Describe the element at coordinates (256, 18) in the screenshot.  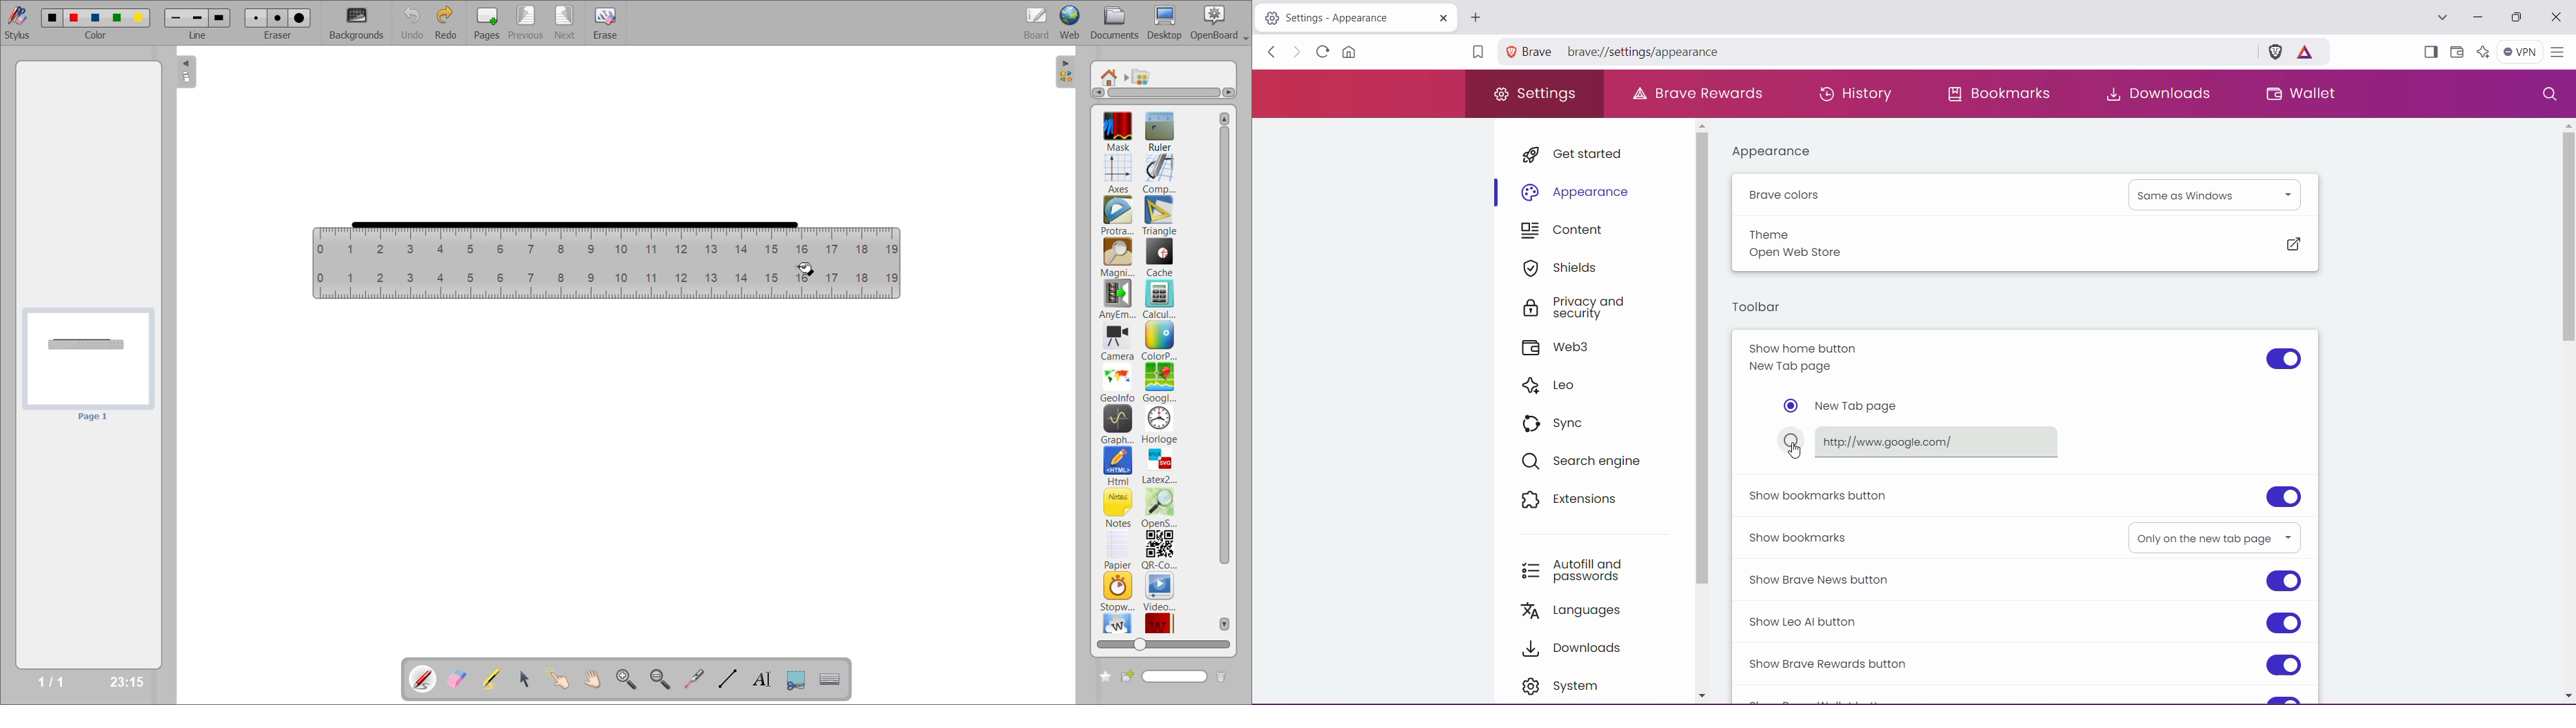
I see `eraser 1` at that location.